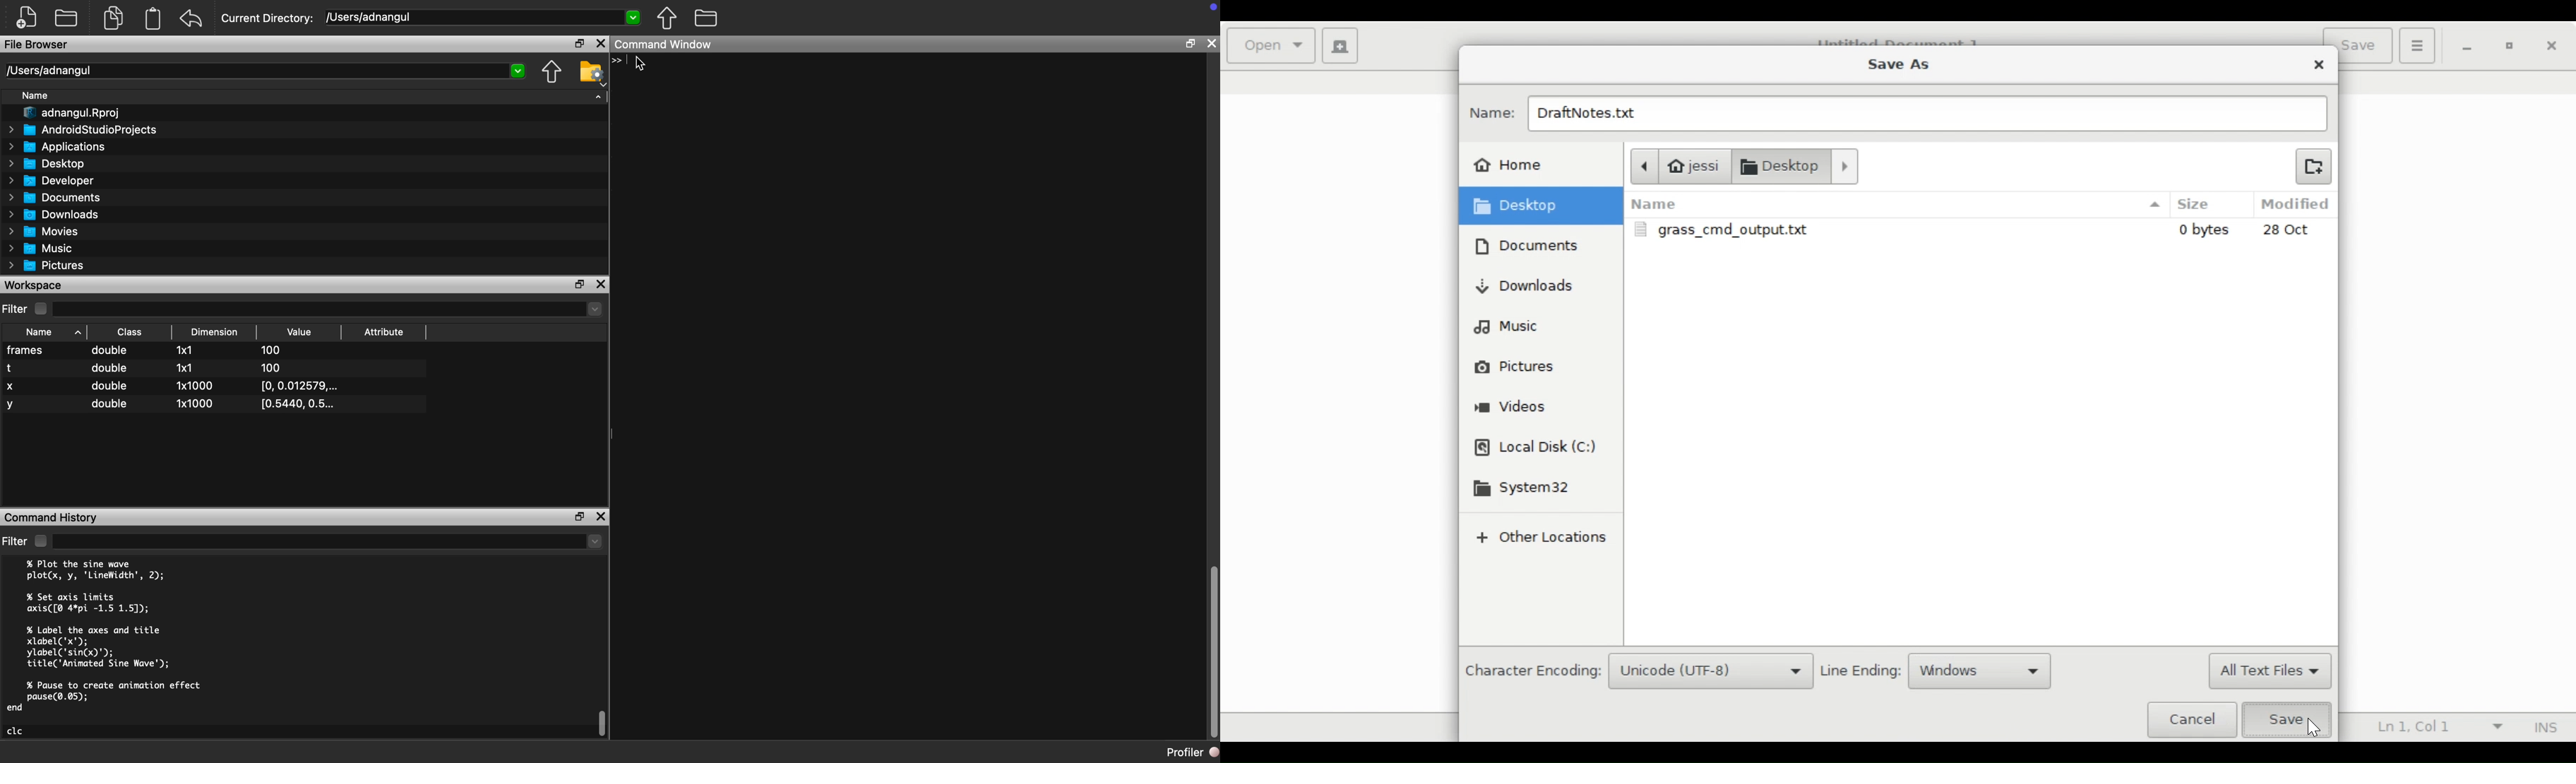 The height and width of the screenshot is (784, 2576). What do you see at coordinates (53, 517) in the screenshot?
I see `Command History` at bounding box center [53, 517].